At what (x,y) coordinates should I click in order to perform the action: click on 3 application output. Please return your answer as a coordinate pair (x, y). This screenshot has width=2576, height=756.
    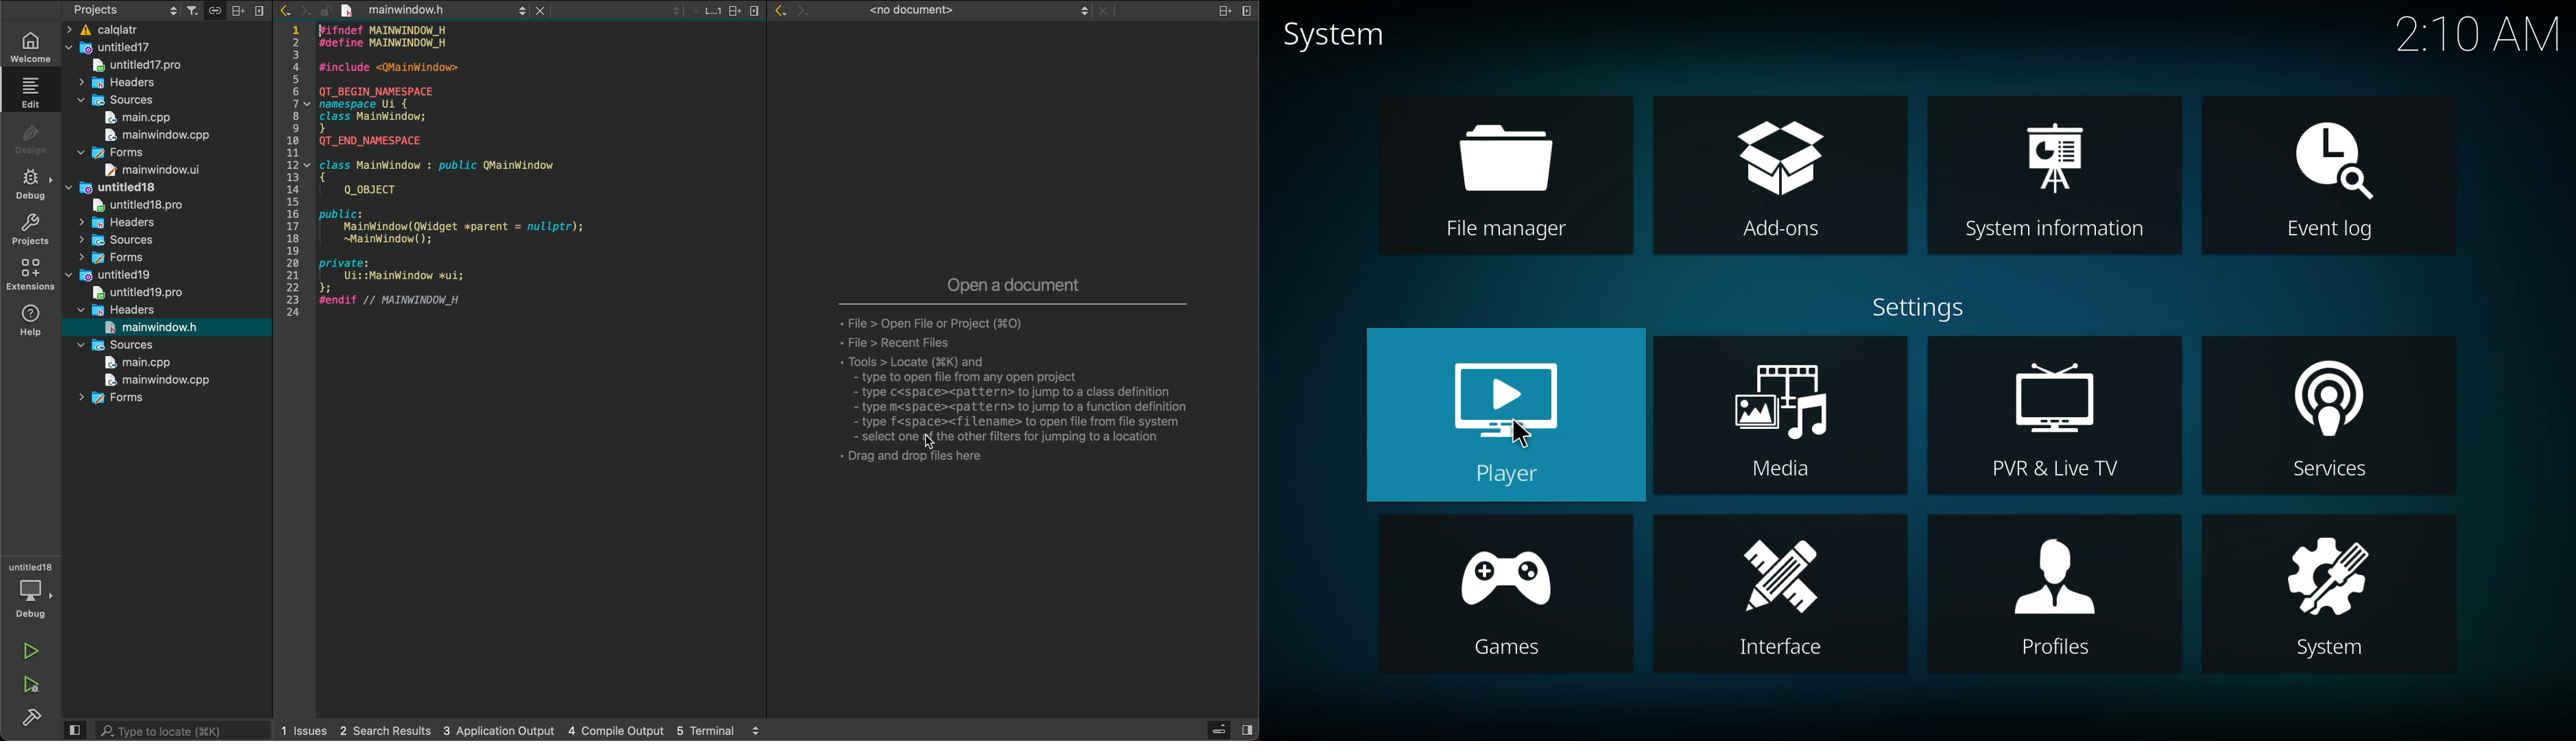
    Looking at the image, I should click on (498, 729).